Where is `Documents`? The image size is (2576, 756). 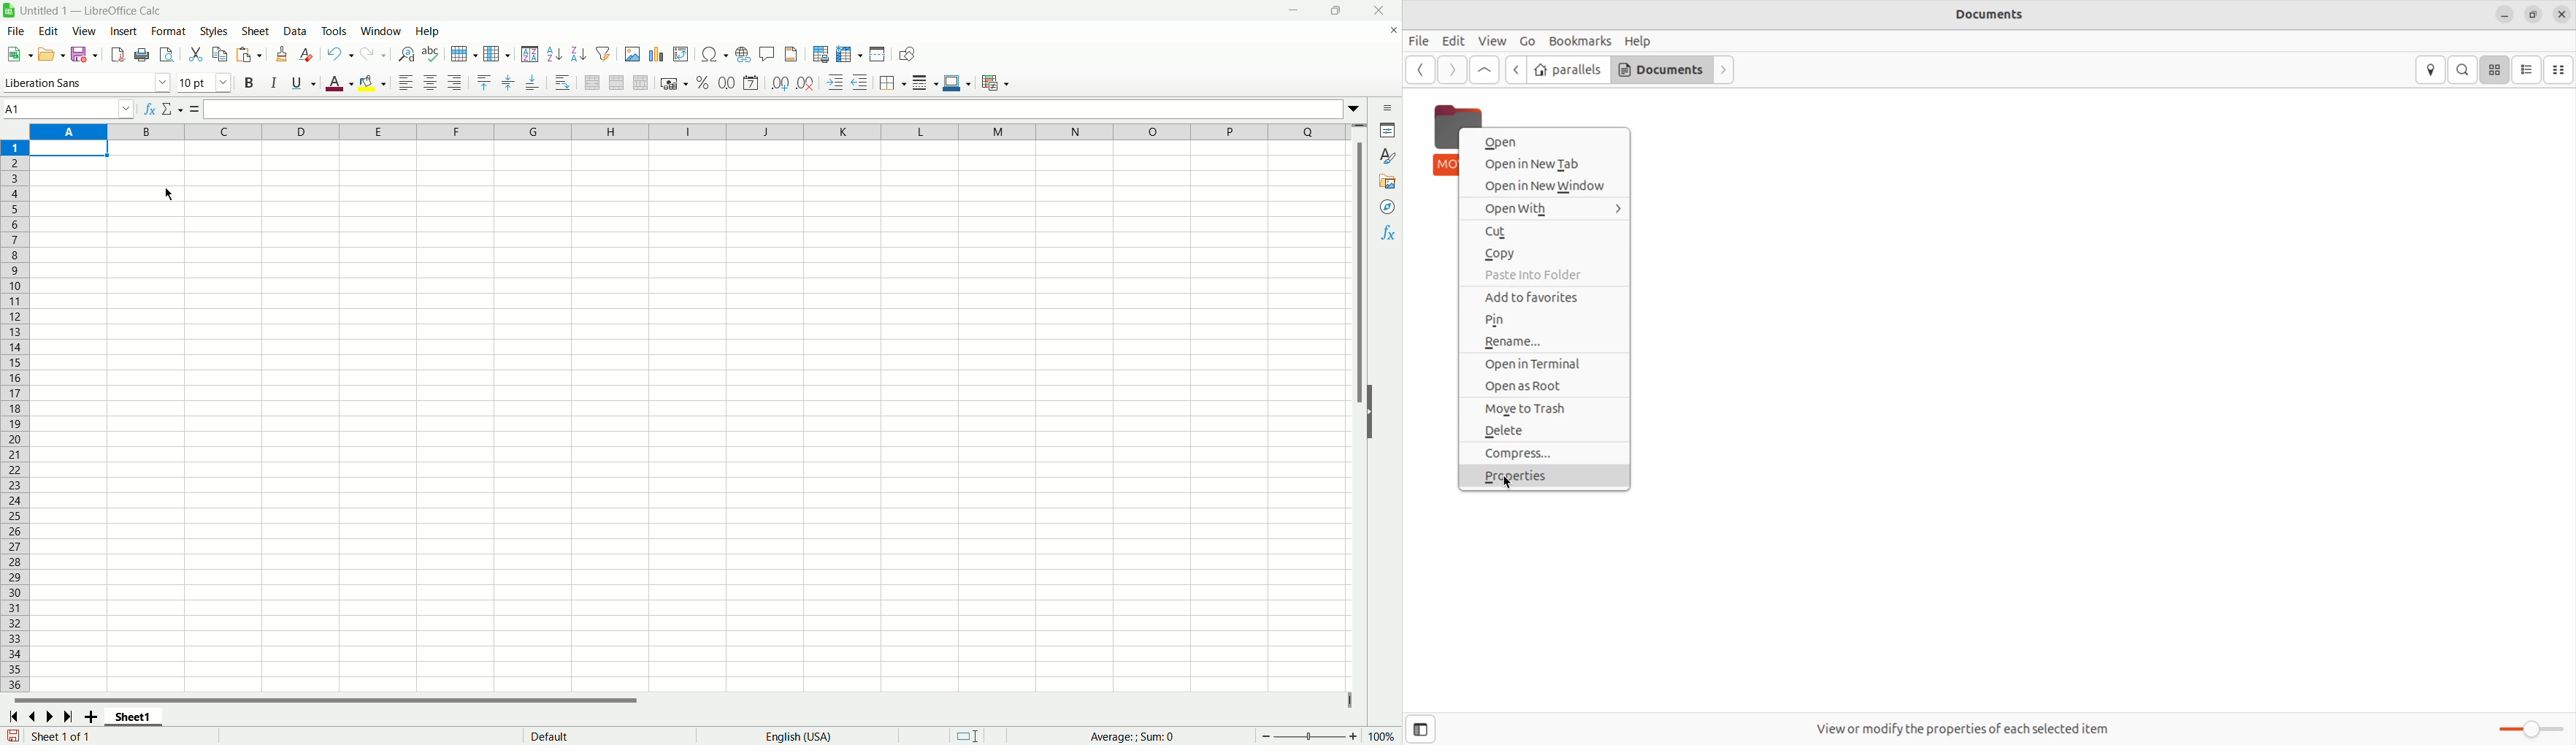 Documents is located at coordinates (1986, 15).